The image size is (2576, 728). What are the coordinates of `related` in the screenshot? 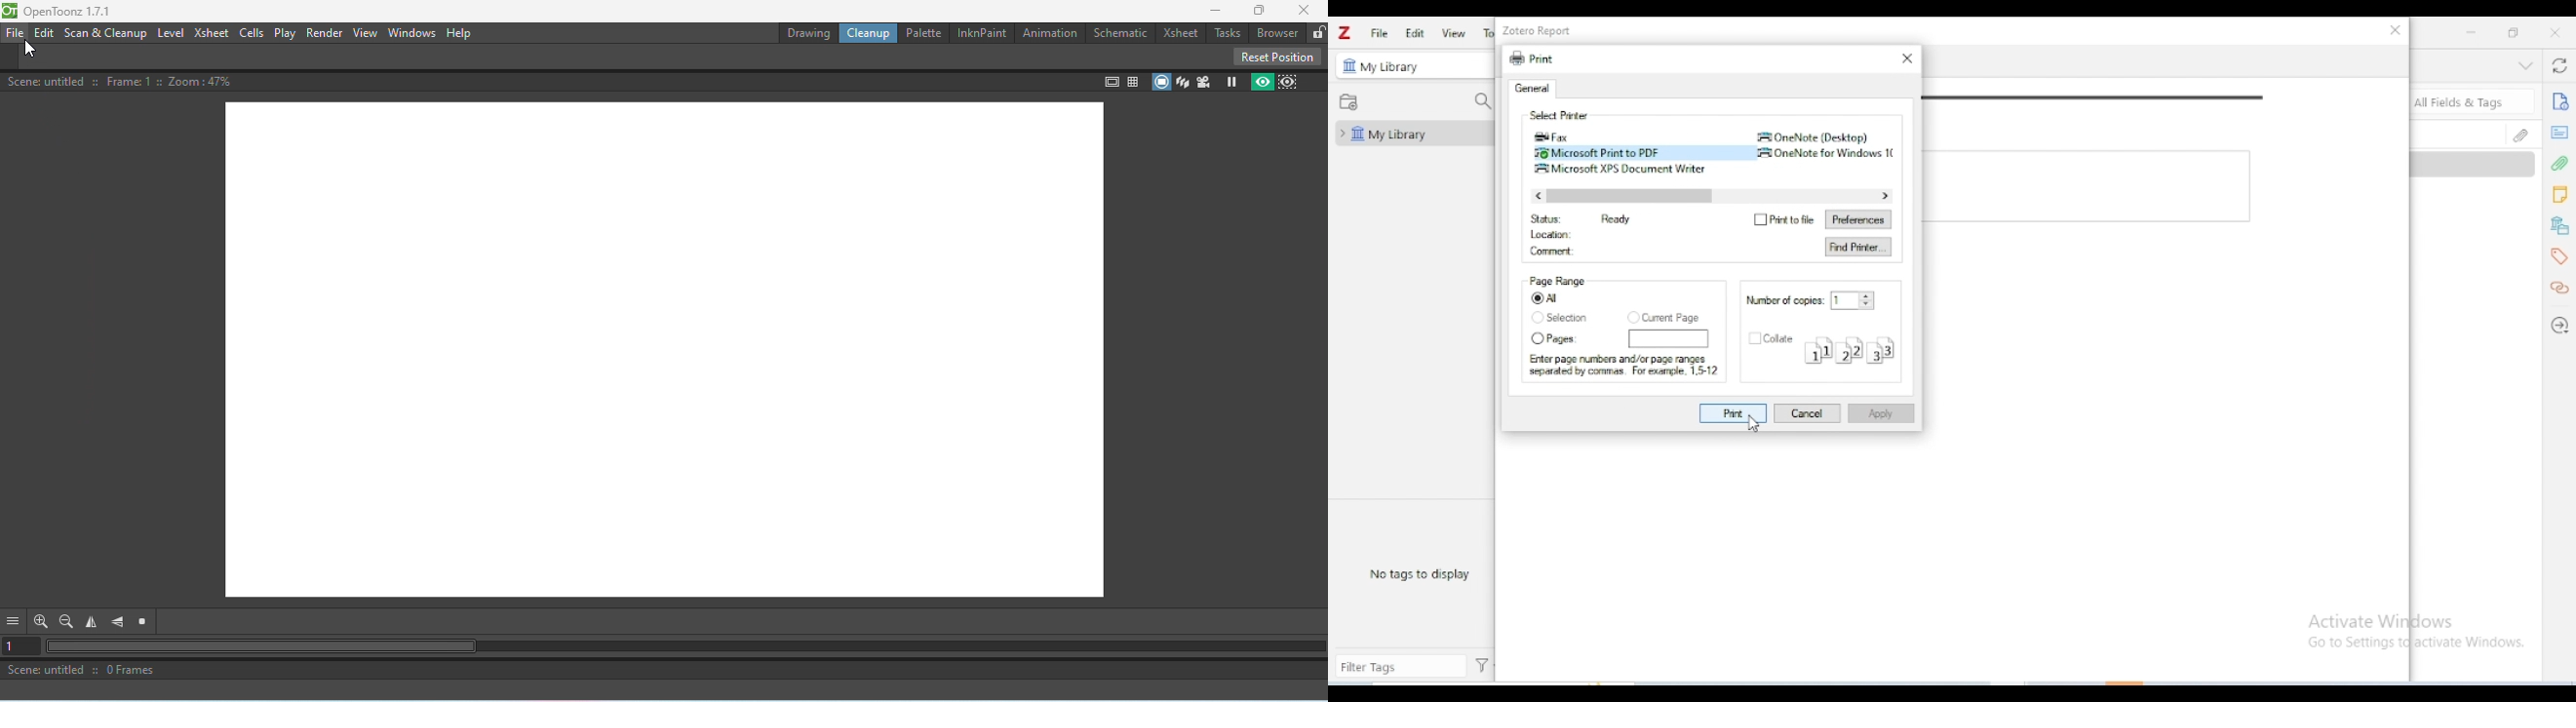 It's located at (2558, 288).